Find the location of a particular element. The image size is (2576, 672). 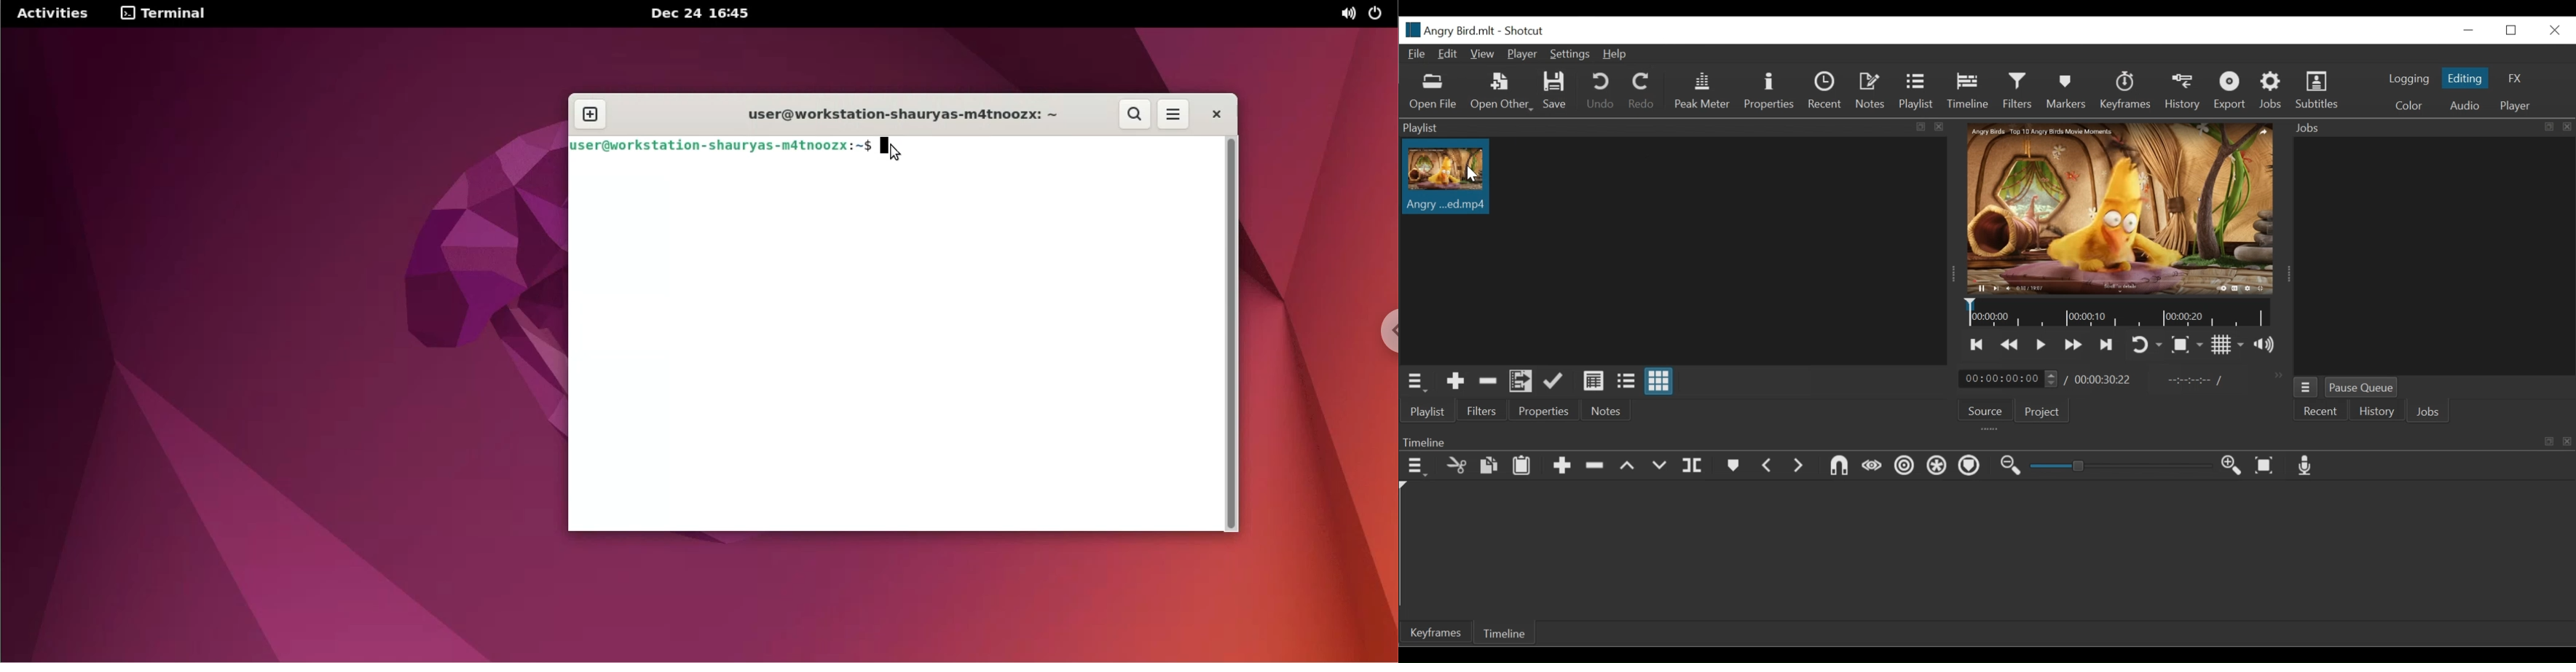

Toggle player looping is located at coordinates (2144, 343).